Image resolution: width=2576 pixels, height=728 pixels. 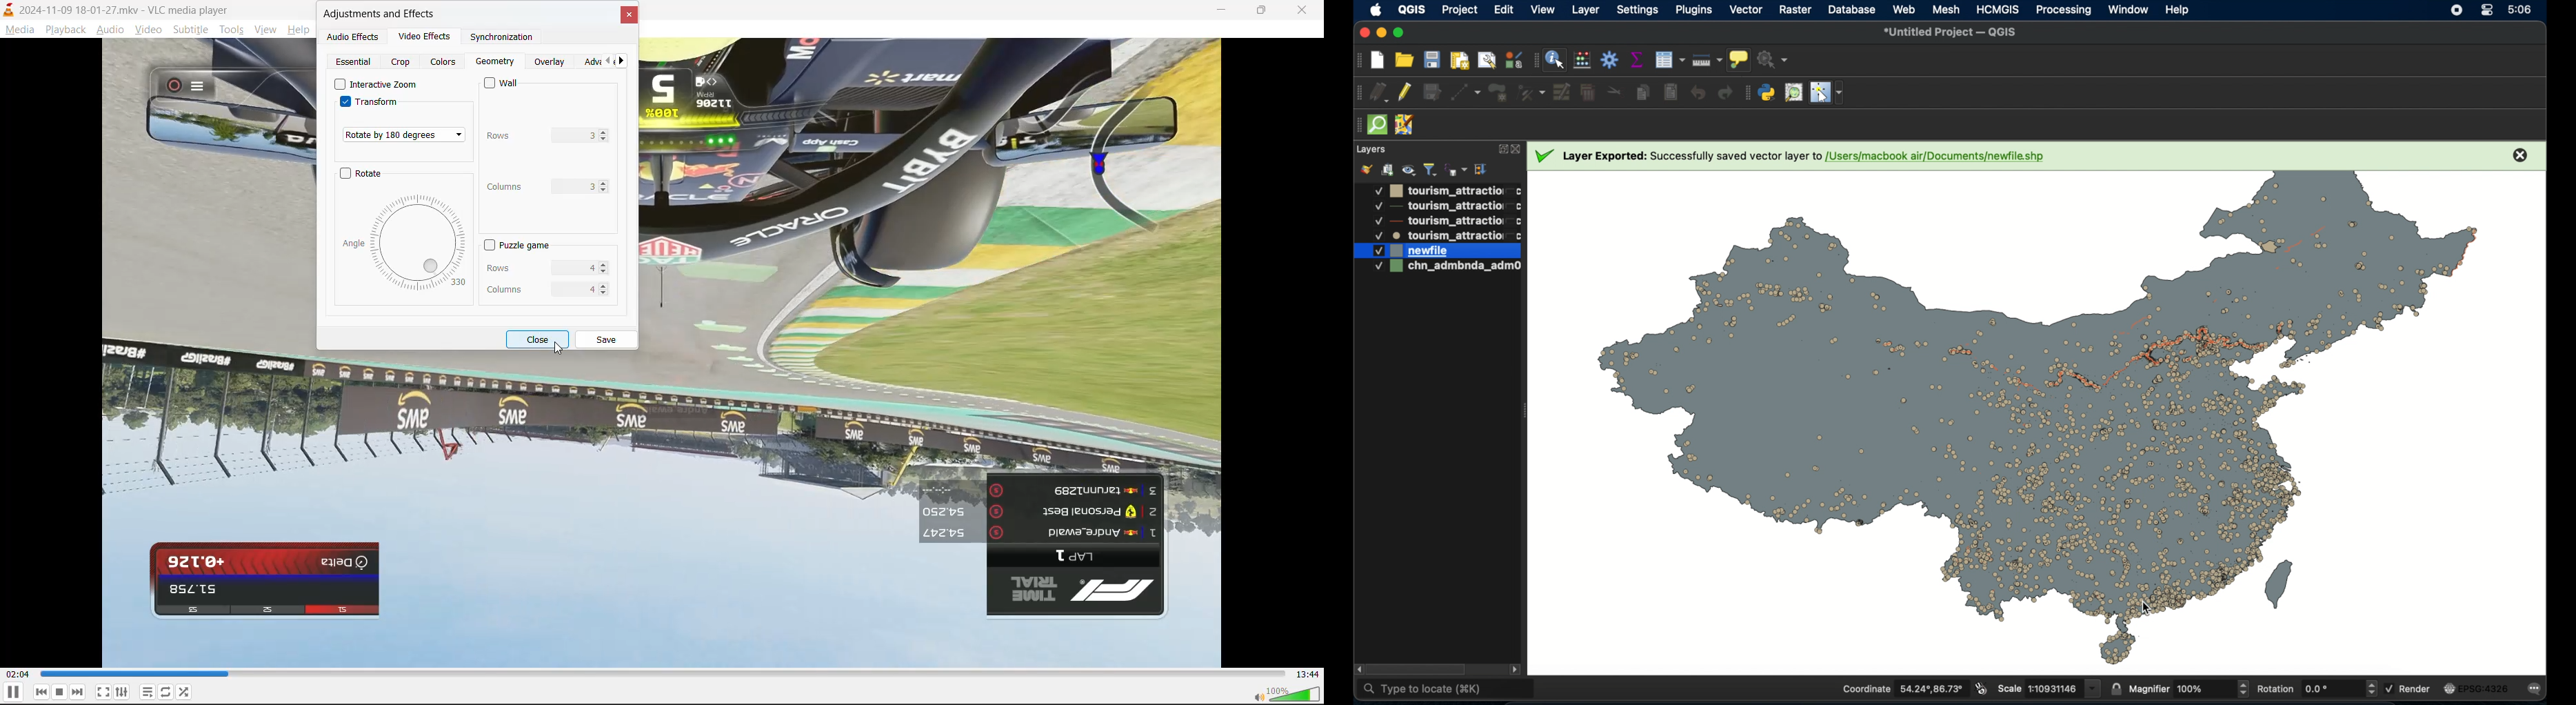 What do you see at coordinates (1555, 59) in the screenshot?
I see `identify feature` at bounding box center [1555, 59].